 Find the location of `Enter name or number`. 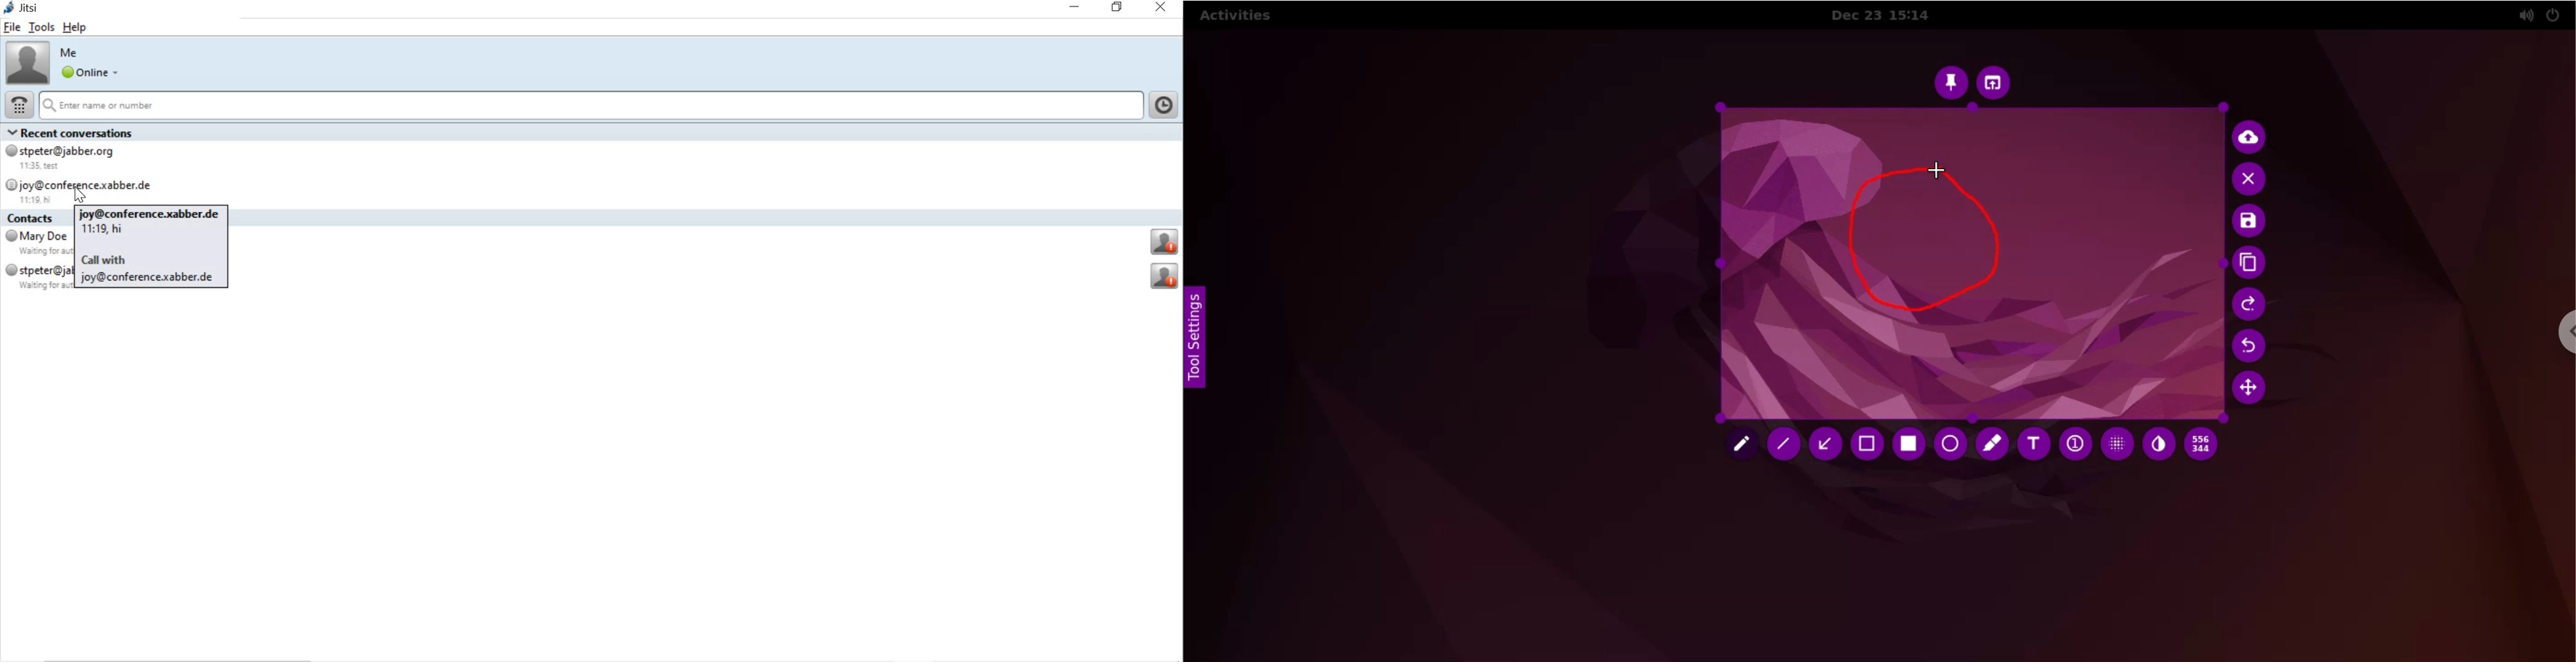

Enter name or number is located at coordinates (590, 106).